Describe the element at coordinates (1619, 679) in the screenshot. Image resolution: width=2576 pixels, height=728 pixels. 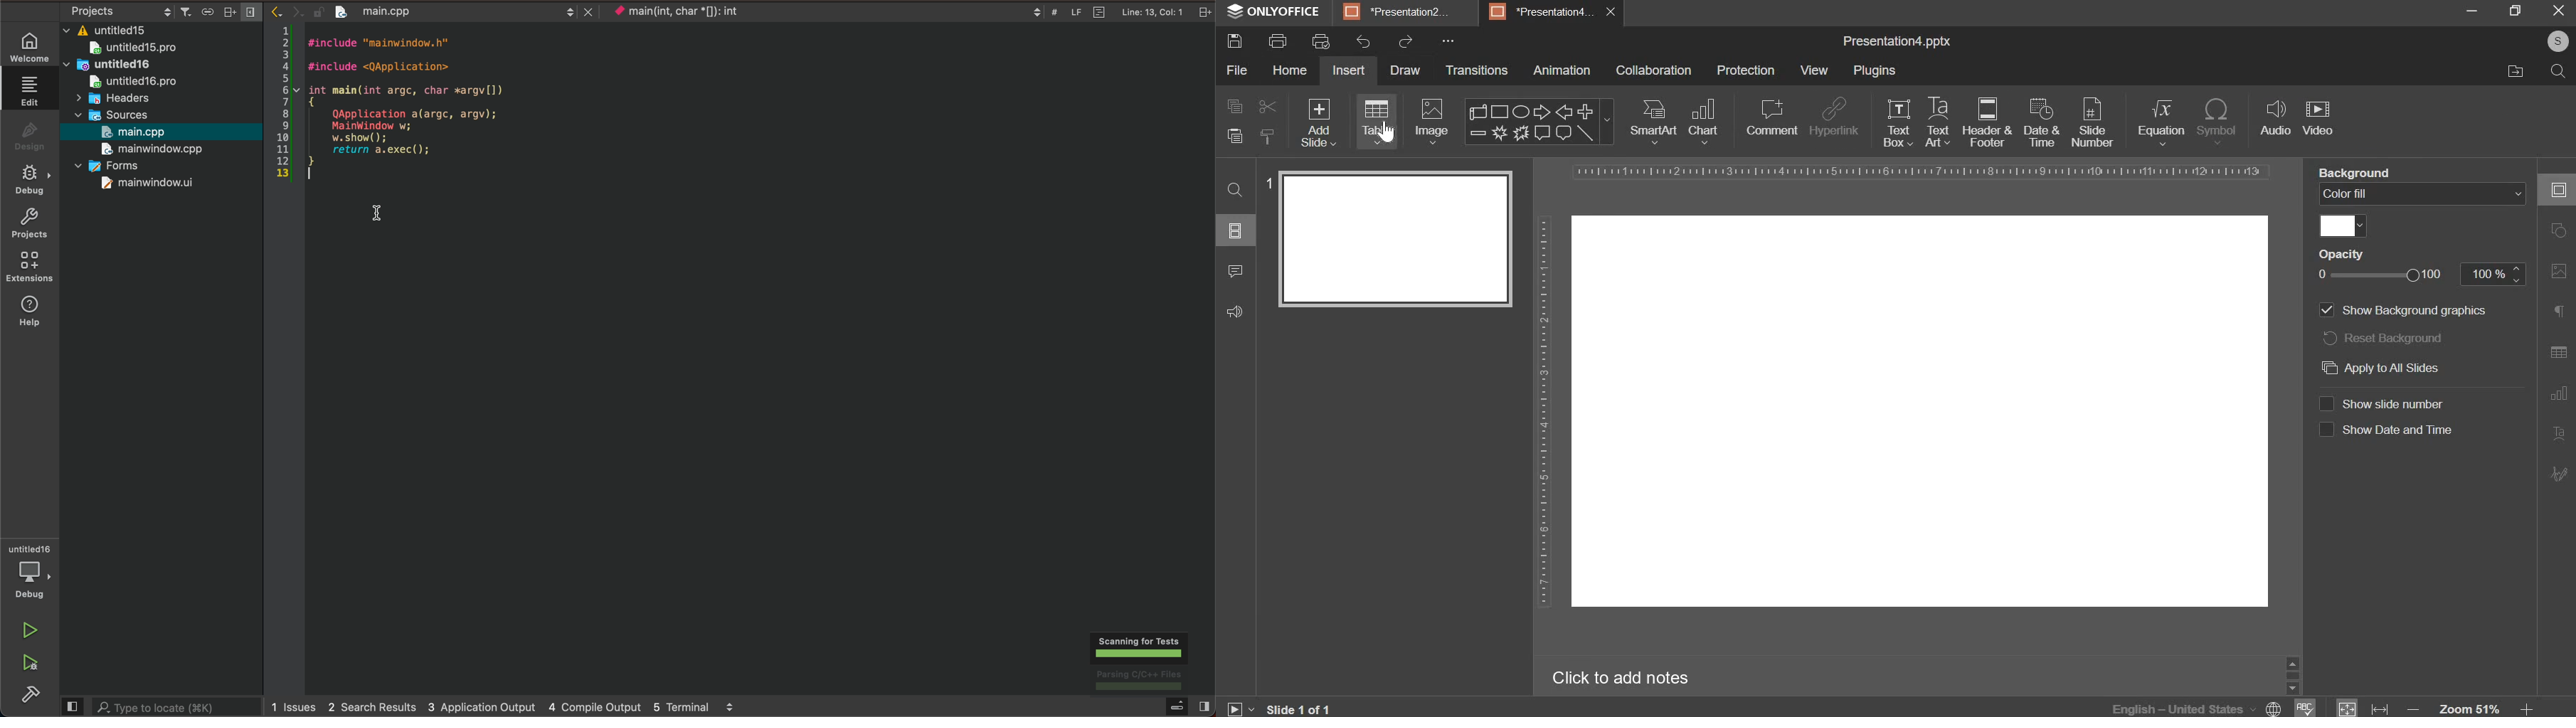
I see `click to add notes` at that location.